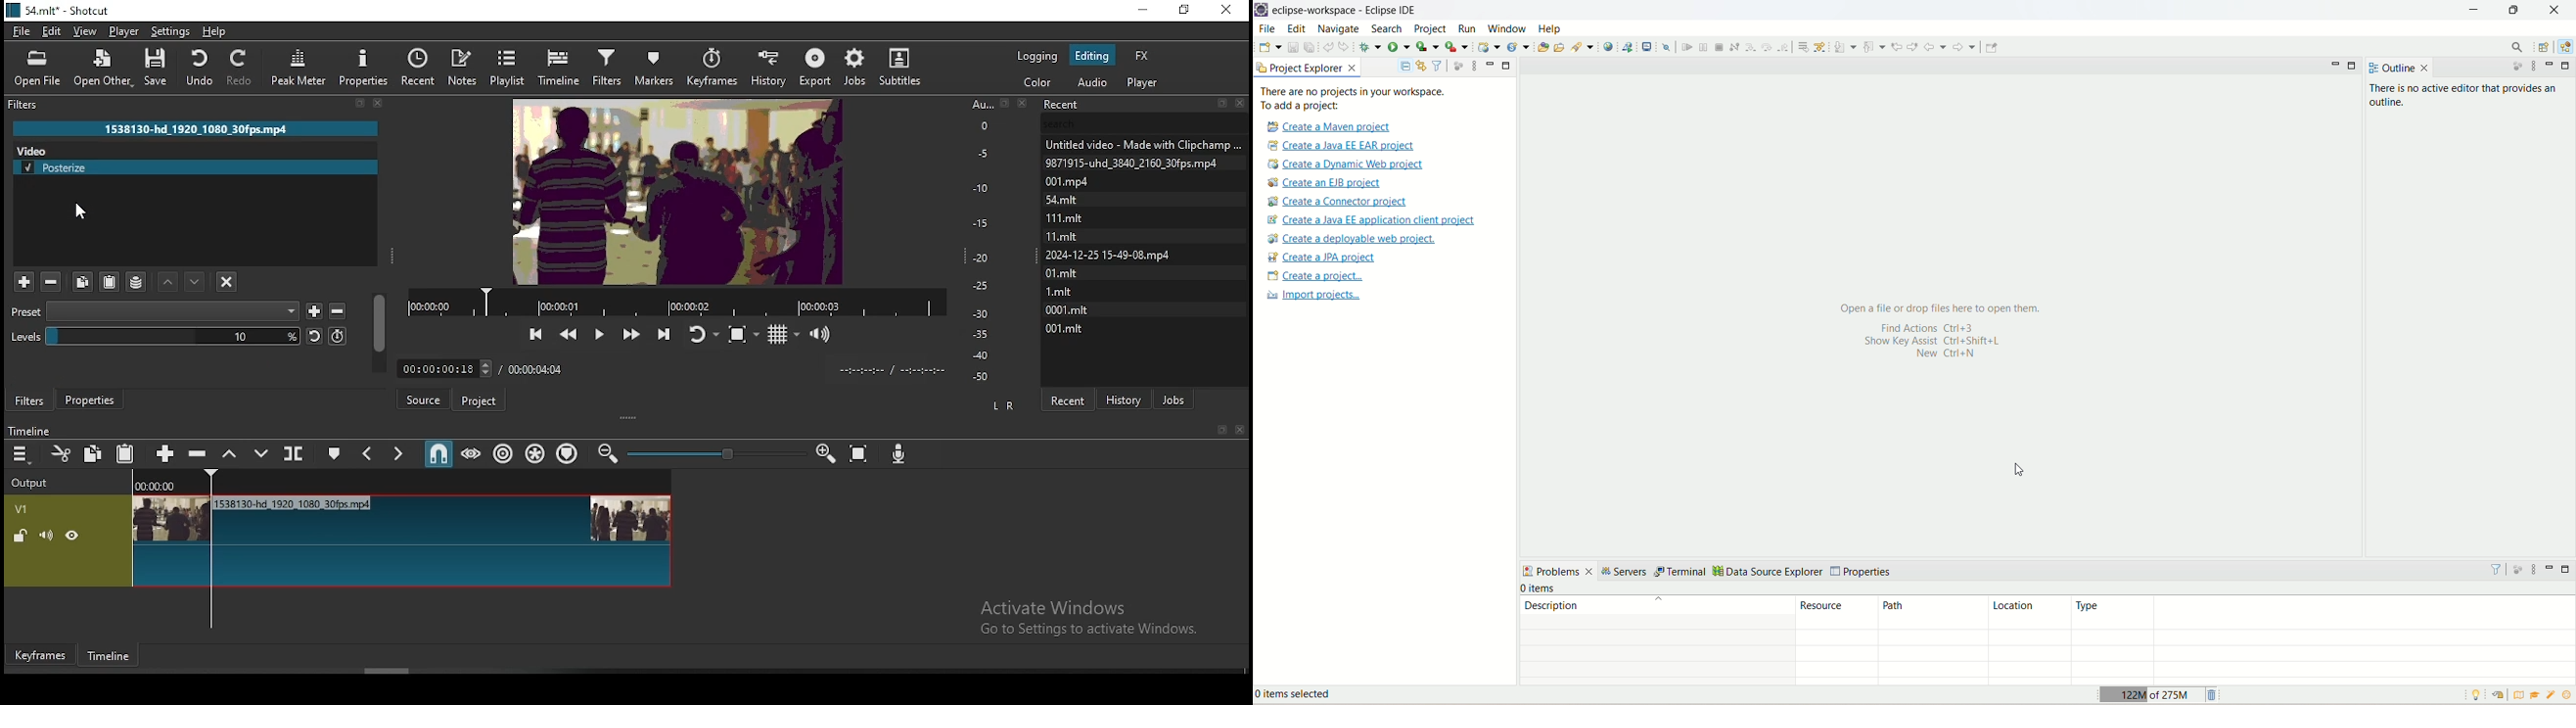 The width and height of the screenshot is (2576, 728). I want to click on save filter set, so click(137, 279).